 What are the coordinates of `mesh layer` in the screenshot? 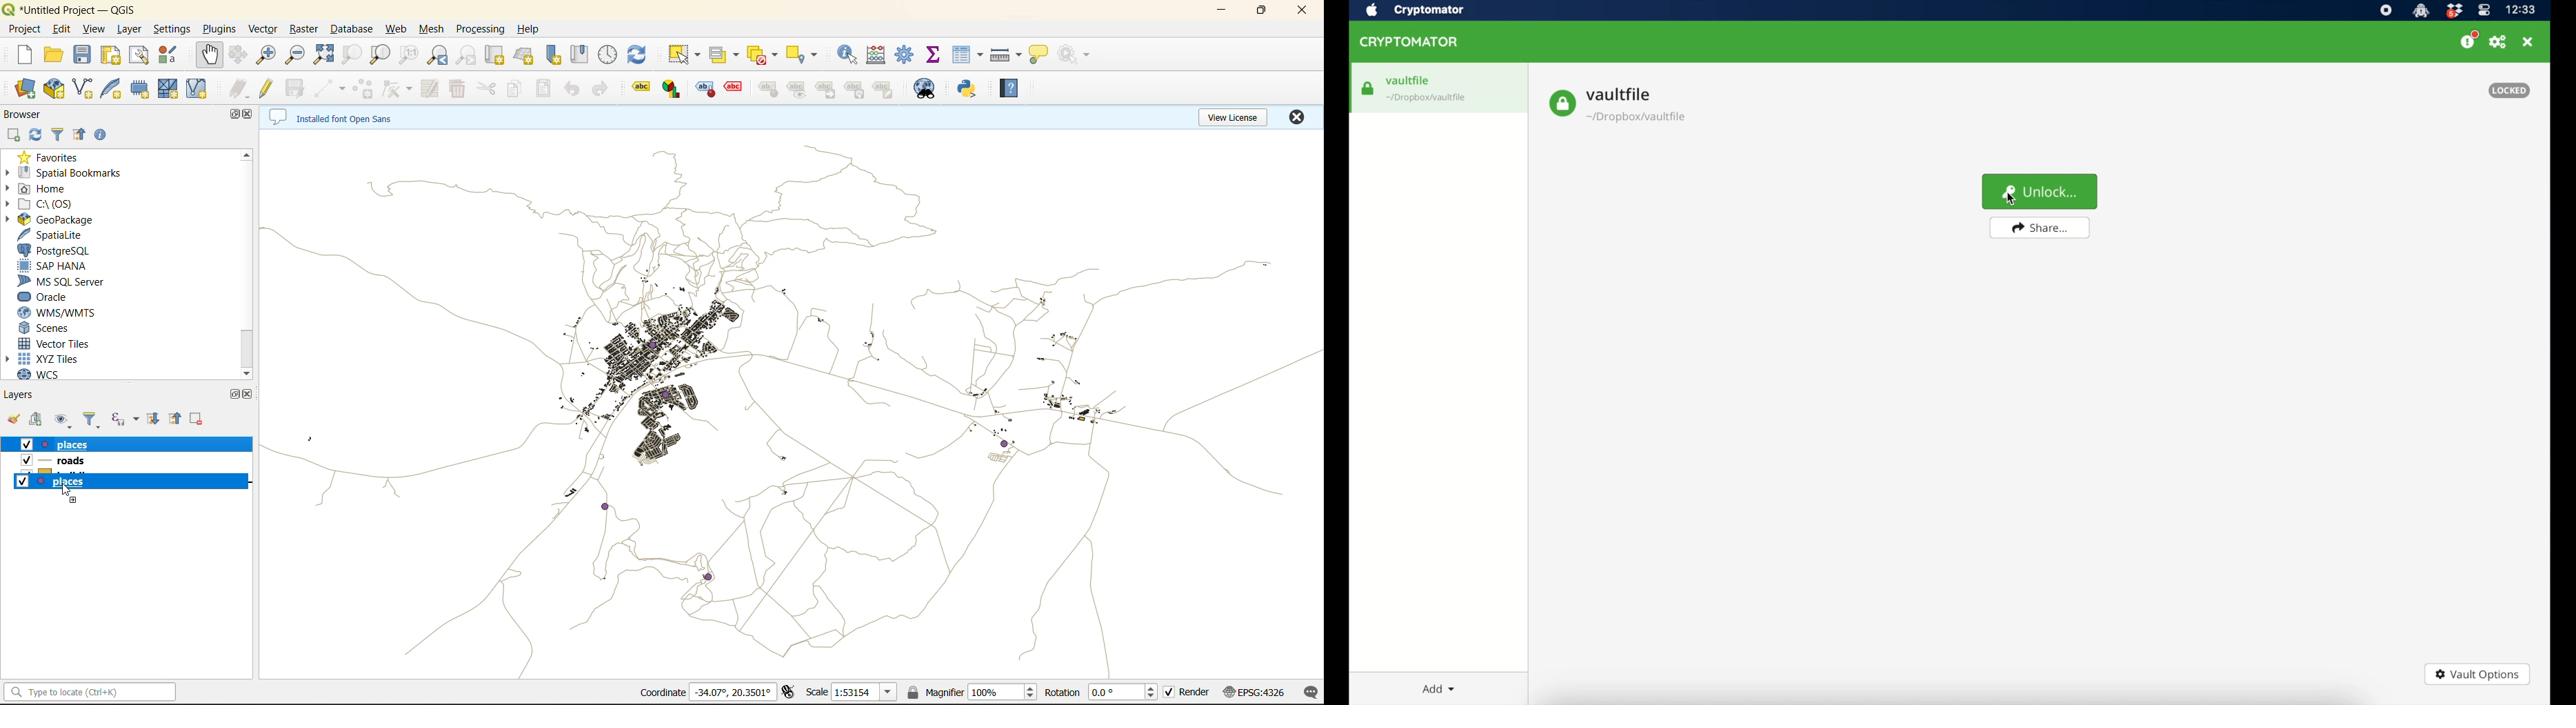 It's located at (172, 90).